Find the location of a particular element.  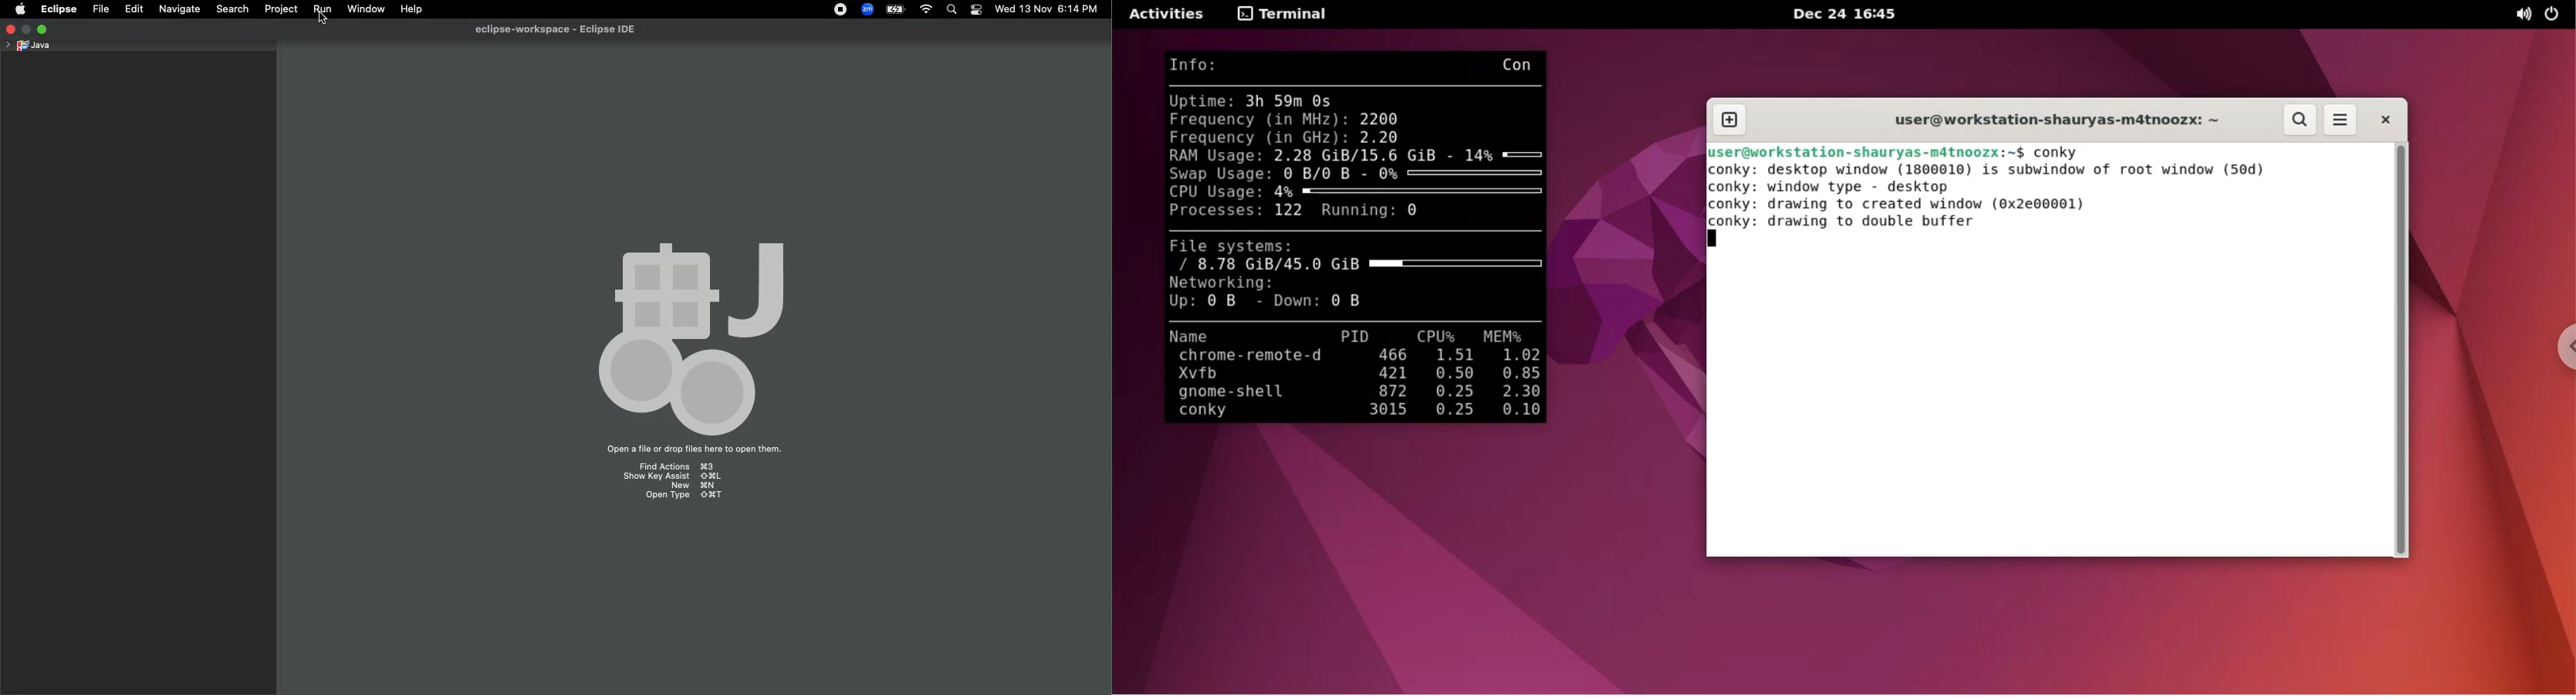

Internet is located at coordinates (925, 11).